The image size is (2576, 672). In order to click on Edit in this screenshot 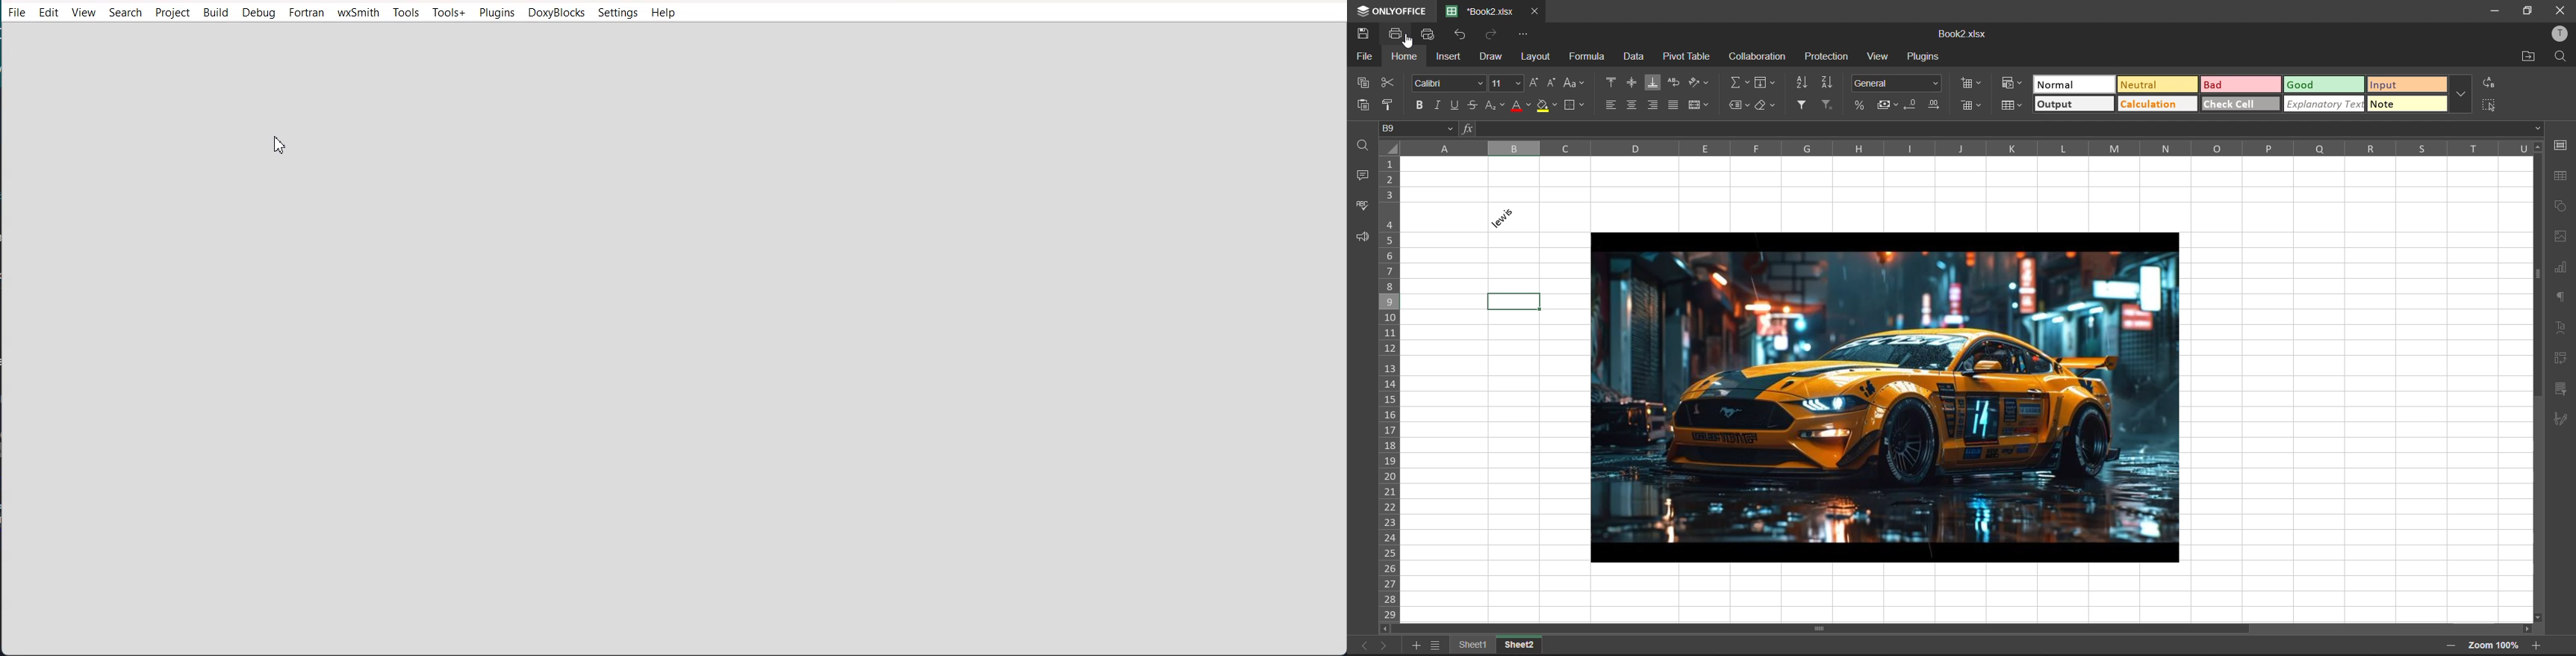, I will do `click(49, 13)`.